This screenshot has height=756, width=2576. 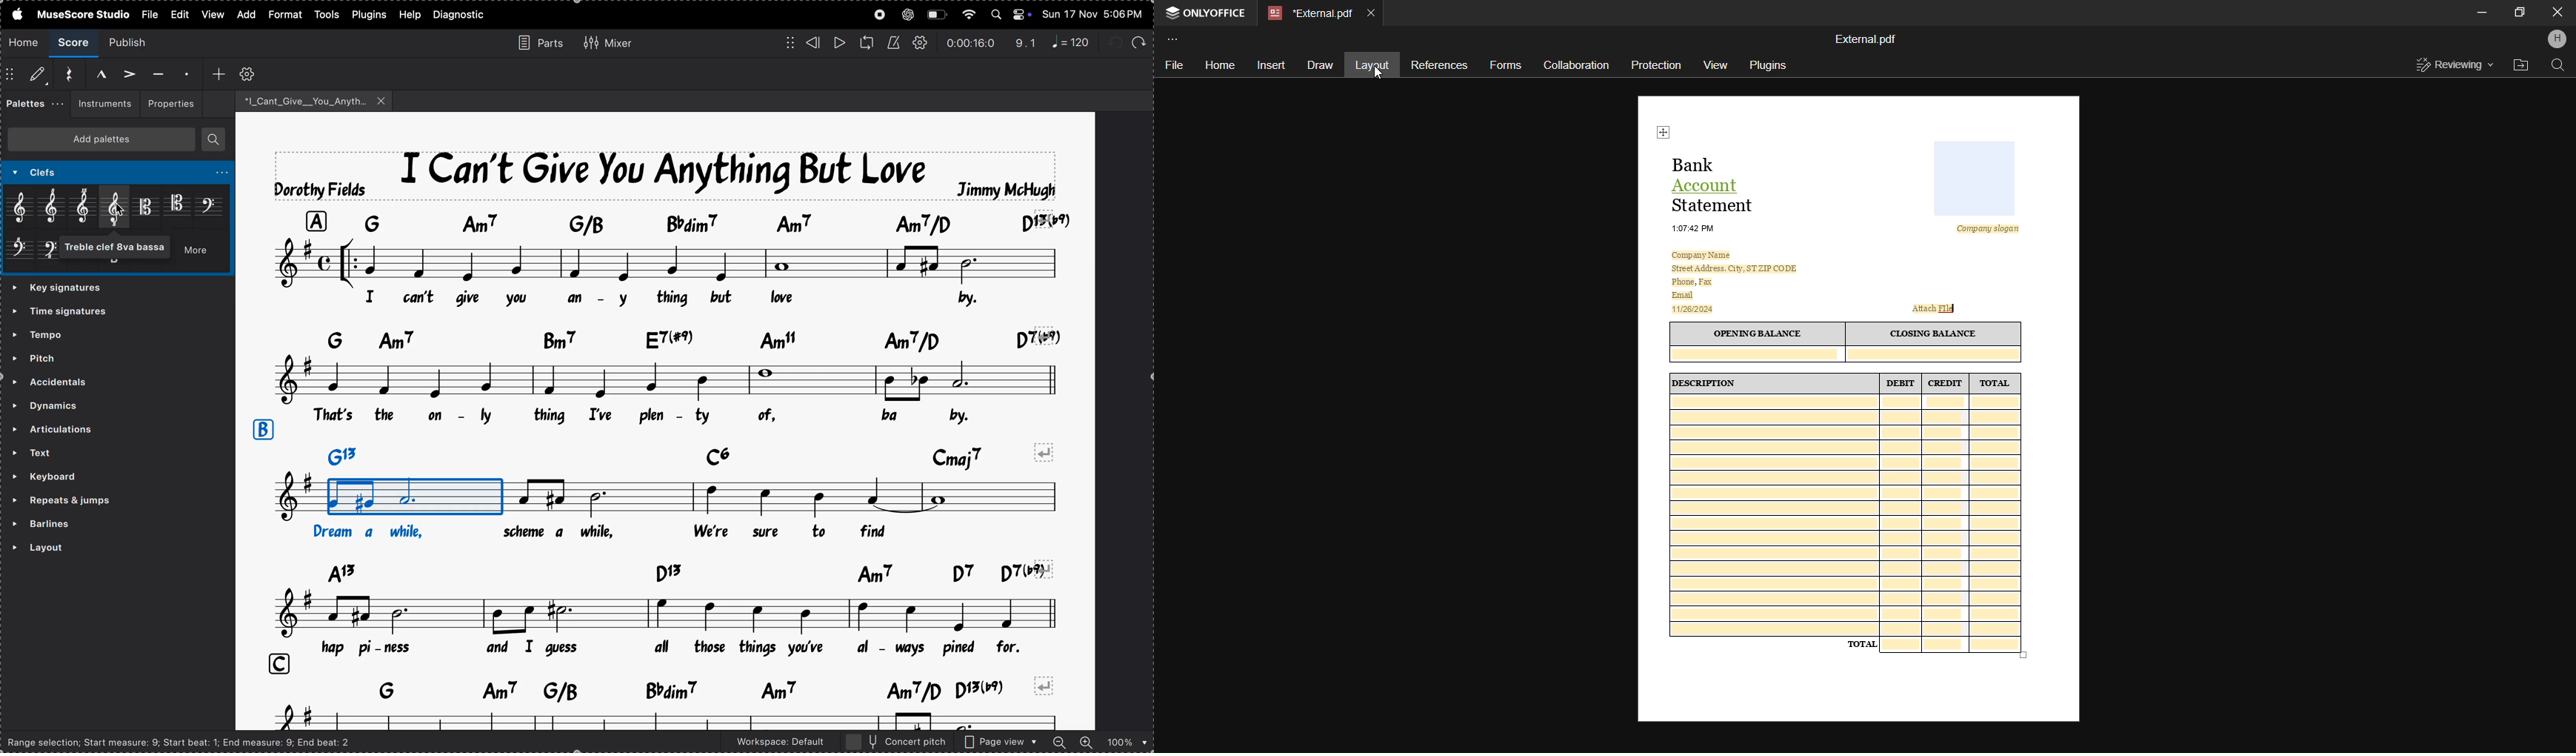 I want to click on notes, so click(x=668, y=378).